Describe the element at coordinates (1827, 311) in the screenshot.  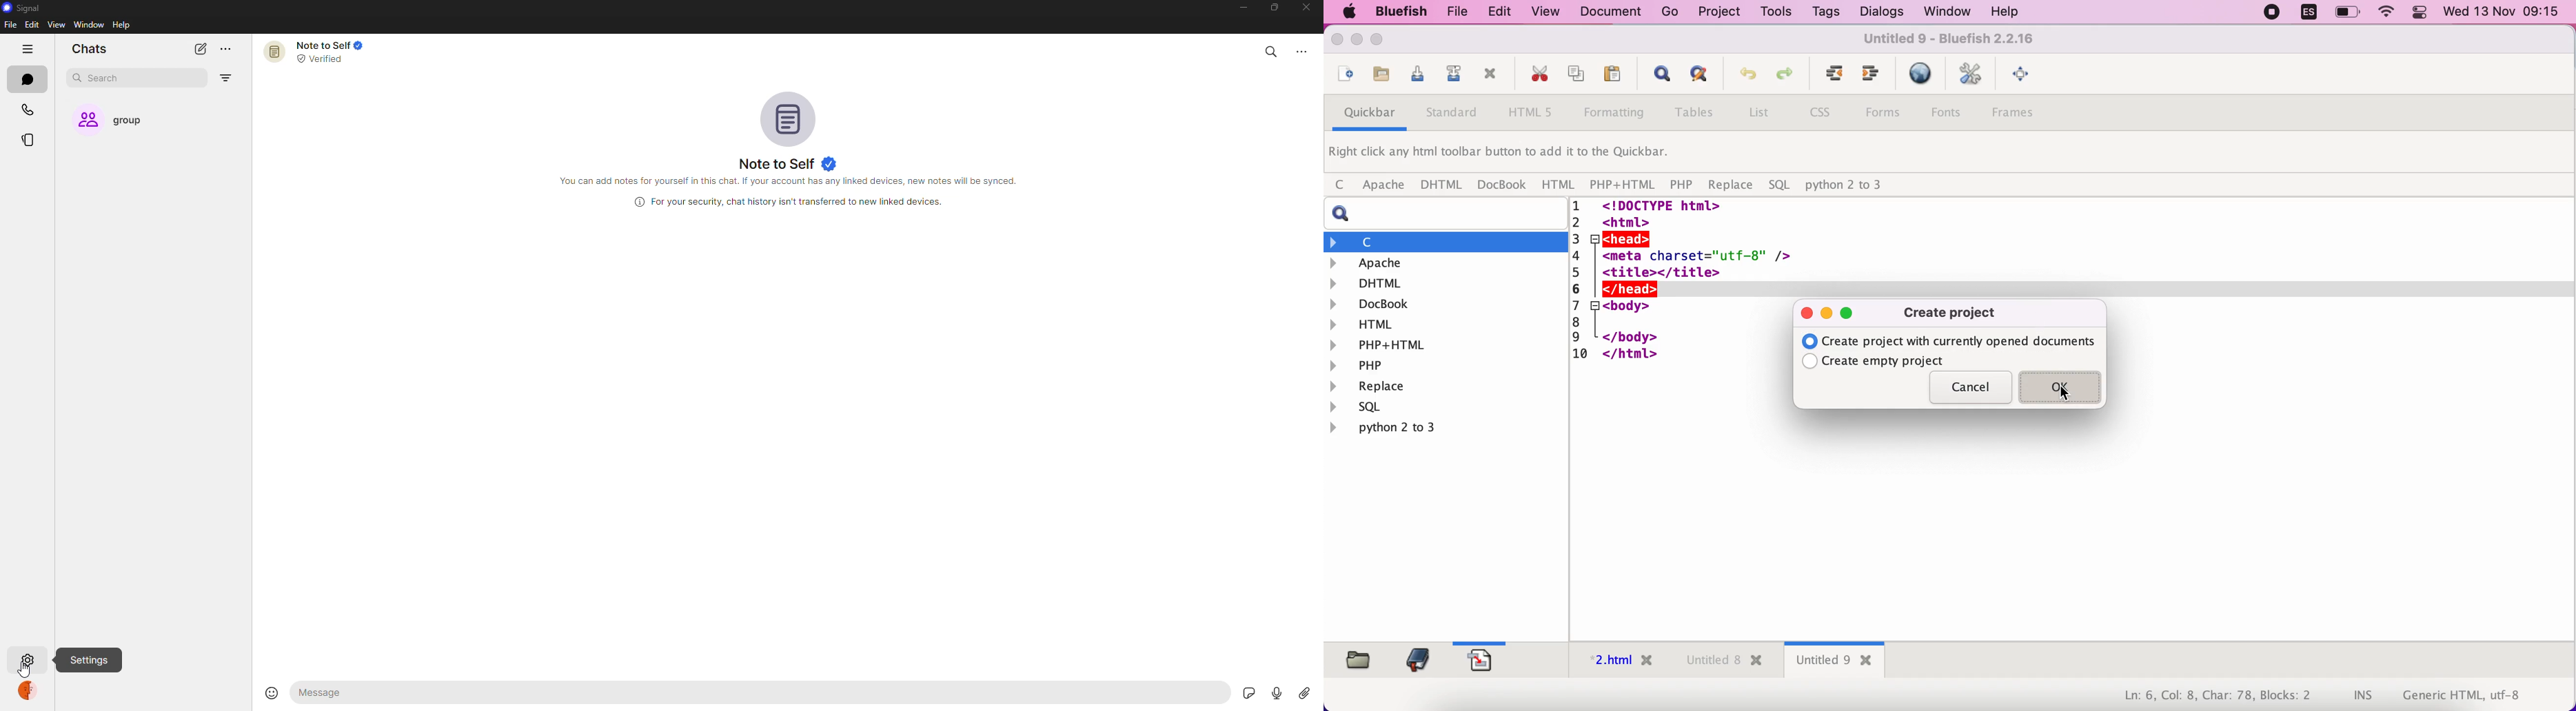
I see `minimize` at that location.